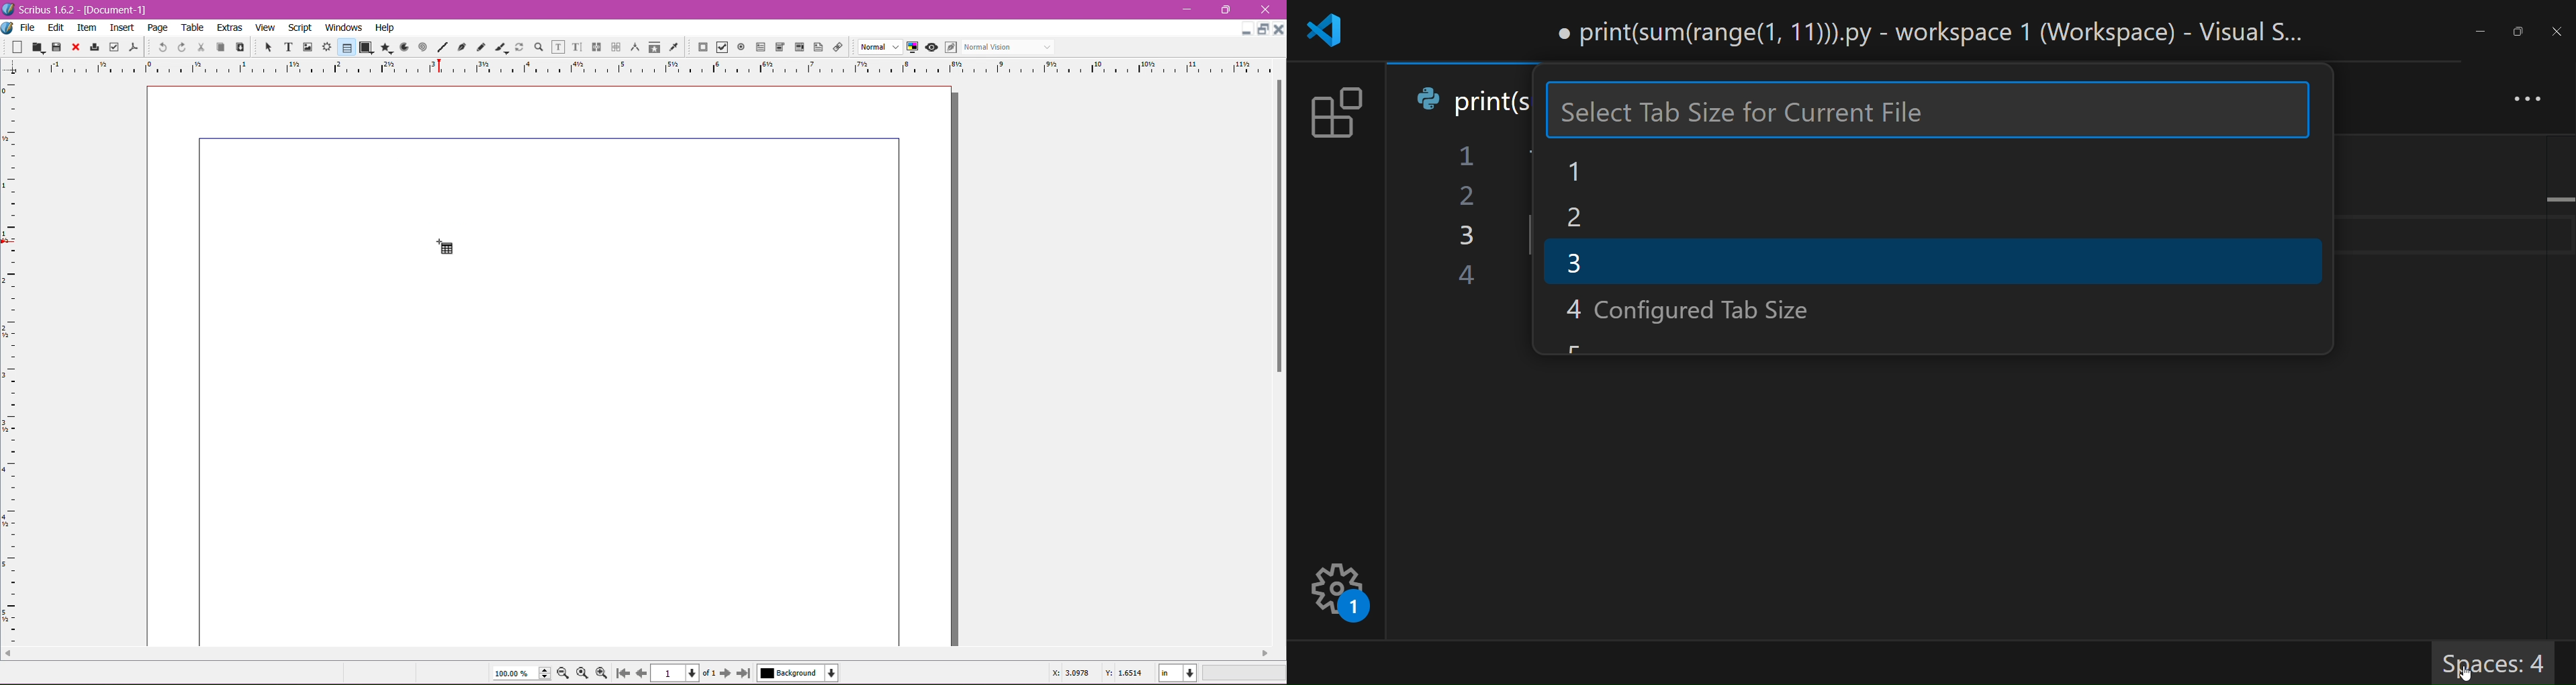 This screenshot has width=2576, height=700. I want to click on Edit Text in Frames, so click(558, 47).